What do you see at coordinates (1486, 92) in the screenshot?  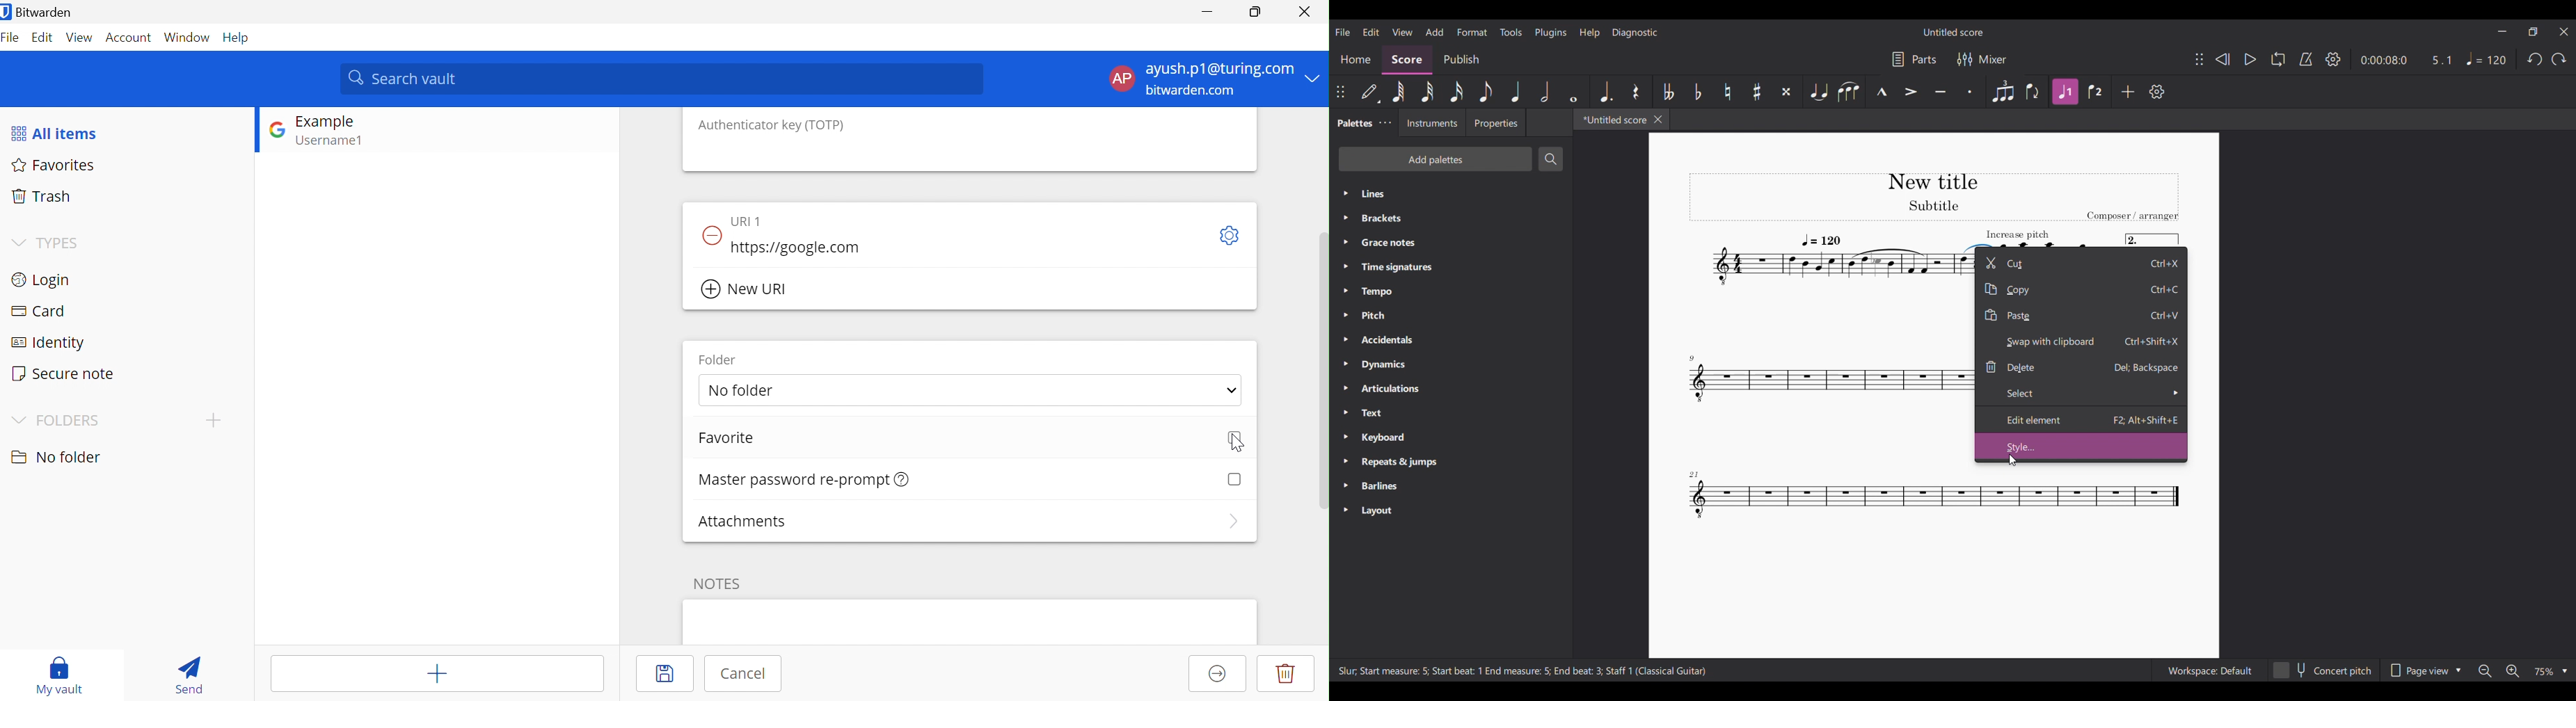 I see `8th note` at bounding box center [1486, 92].